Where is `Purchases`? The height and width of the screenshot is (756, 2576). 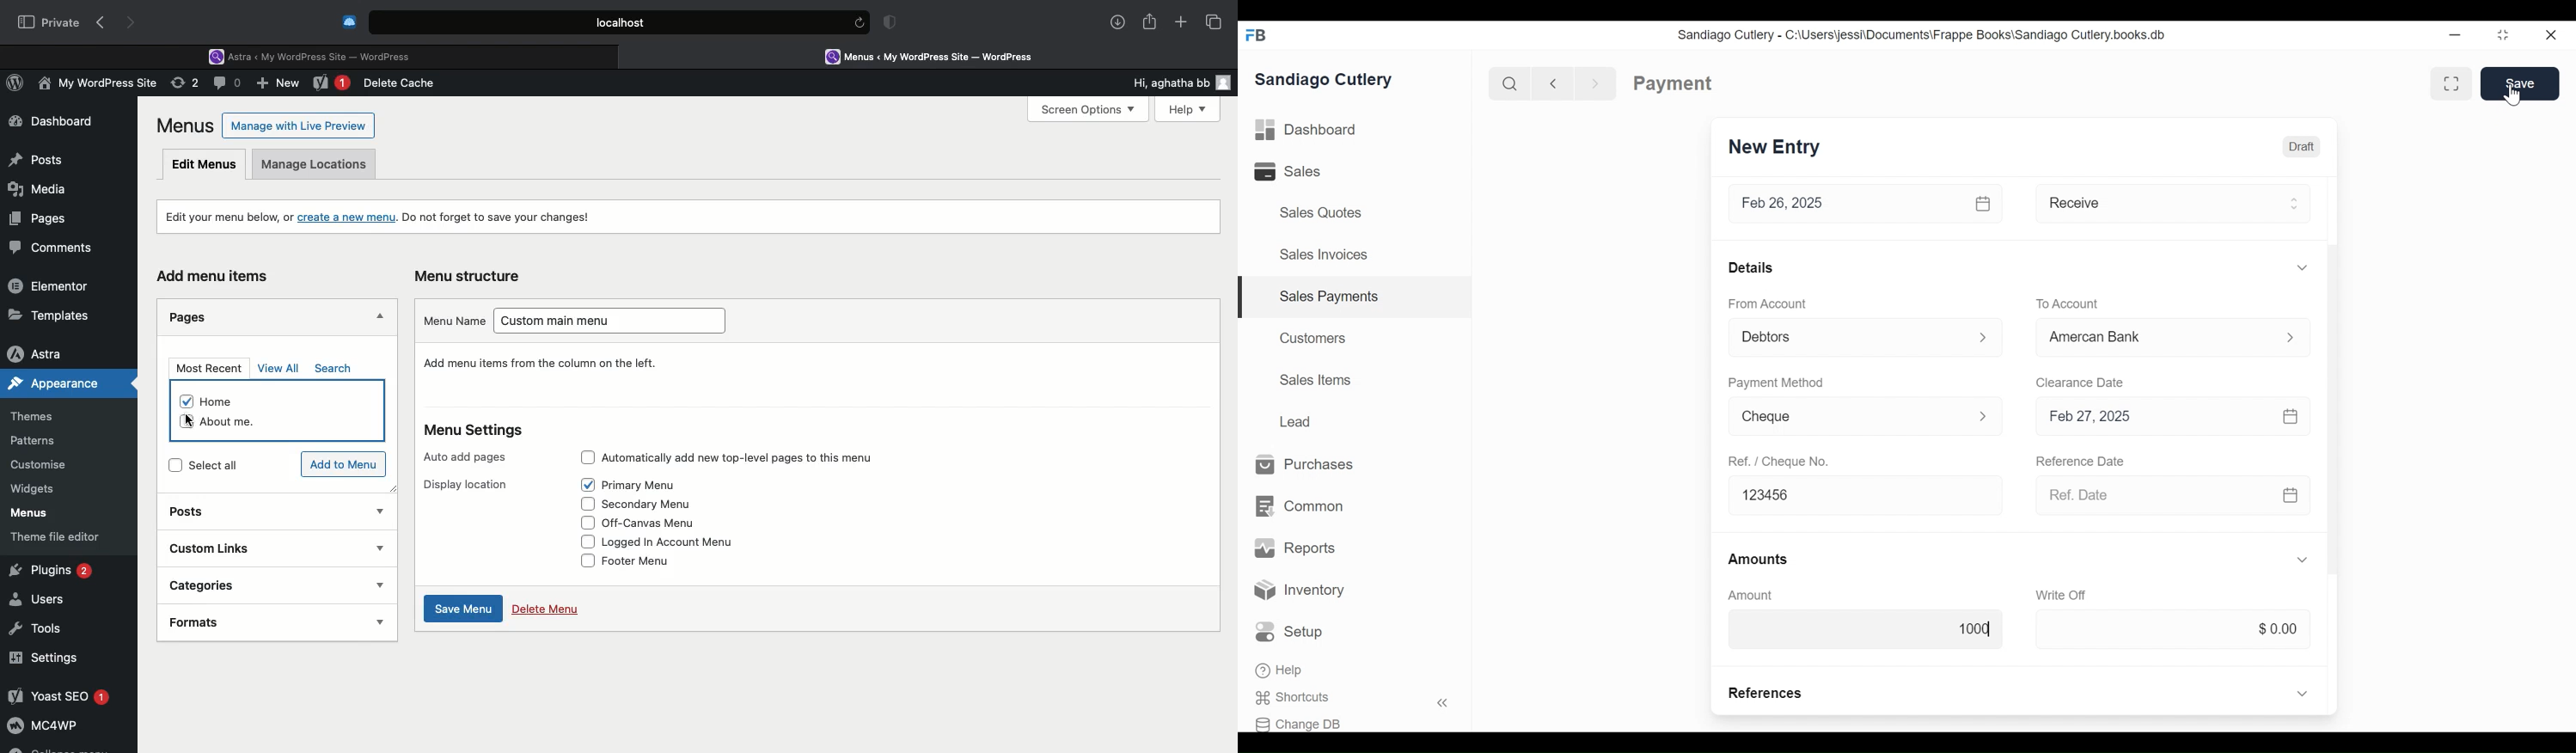
Purchases is located at coordinates (1305, 465).